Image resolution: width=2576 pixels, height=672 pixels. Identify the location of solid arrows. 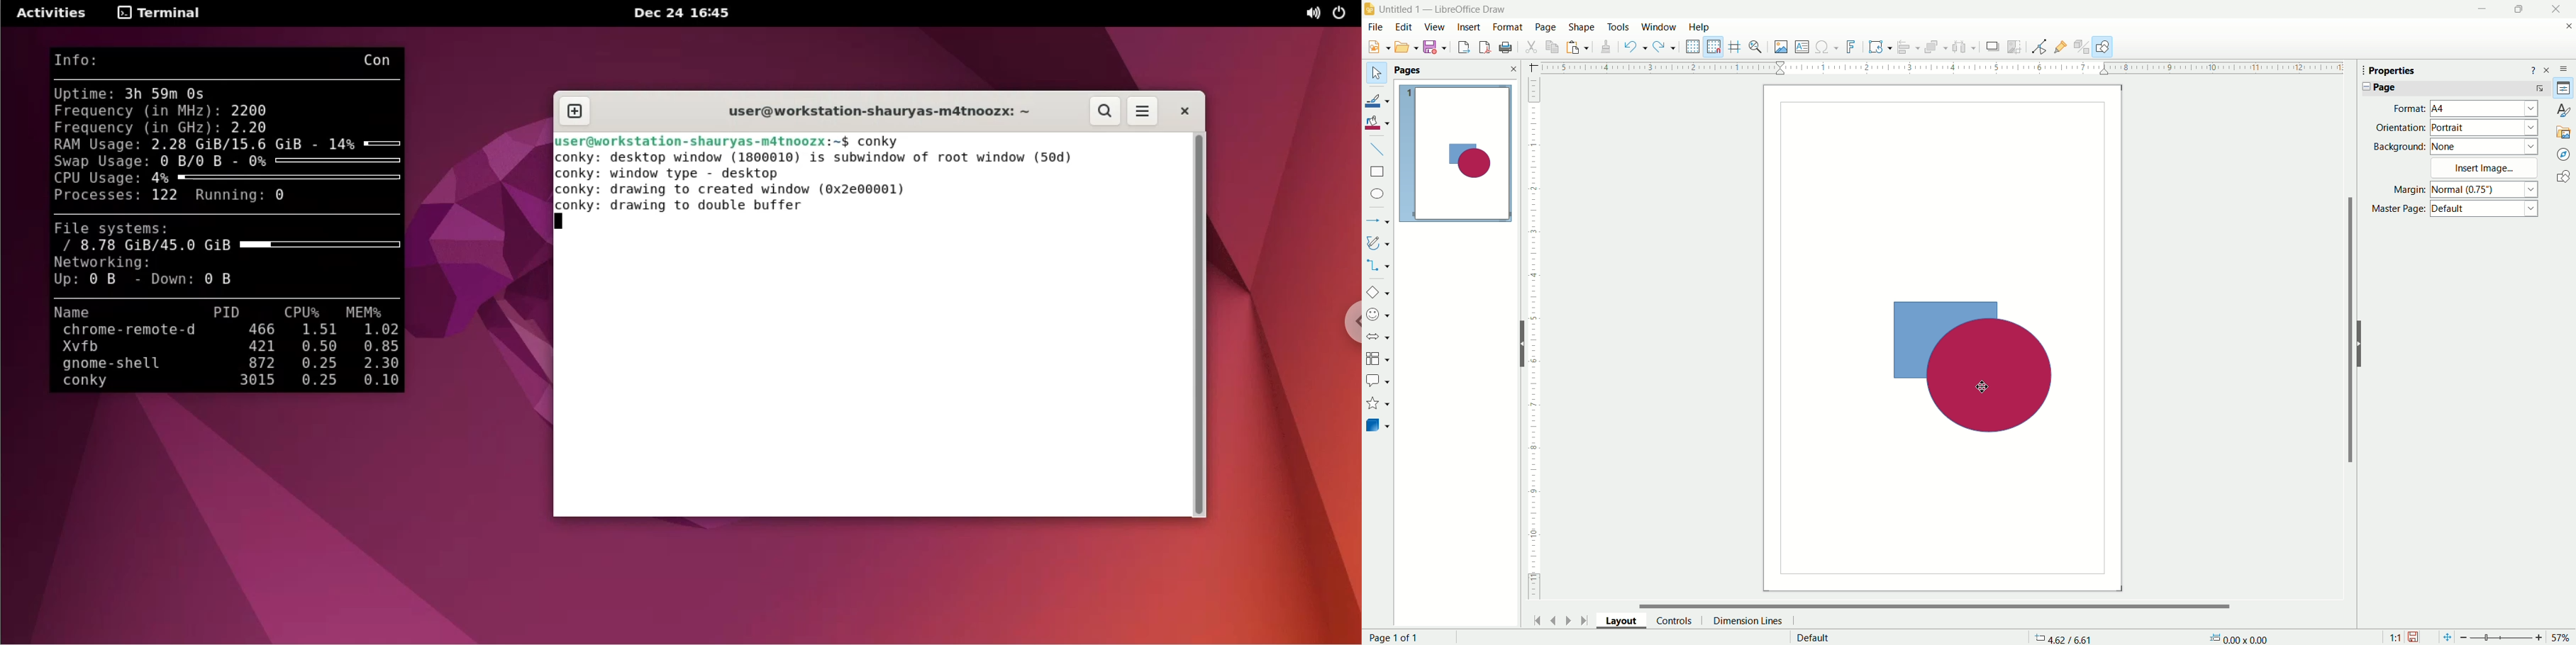
(1378, 337).